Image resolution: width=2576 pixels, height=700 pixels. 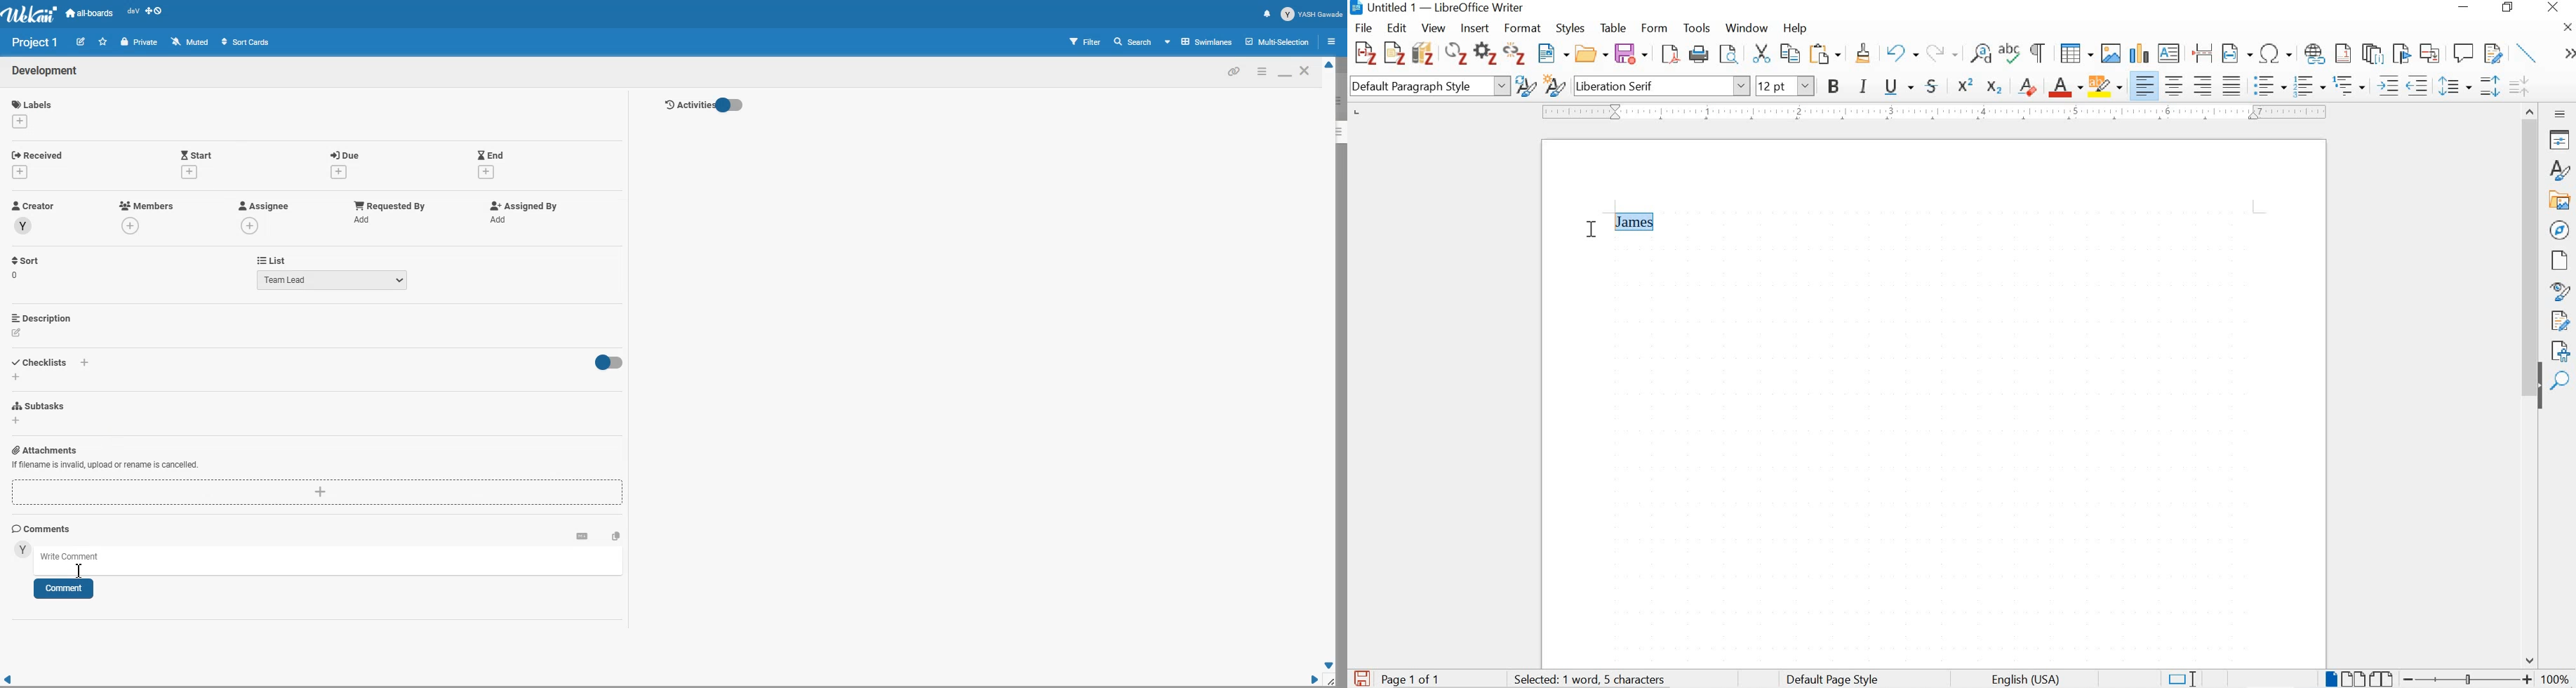 I want to click on format, so click(x=1523, y=29).